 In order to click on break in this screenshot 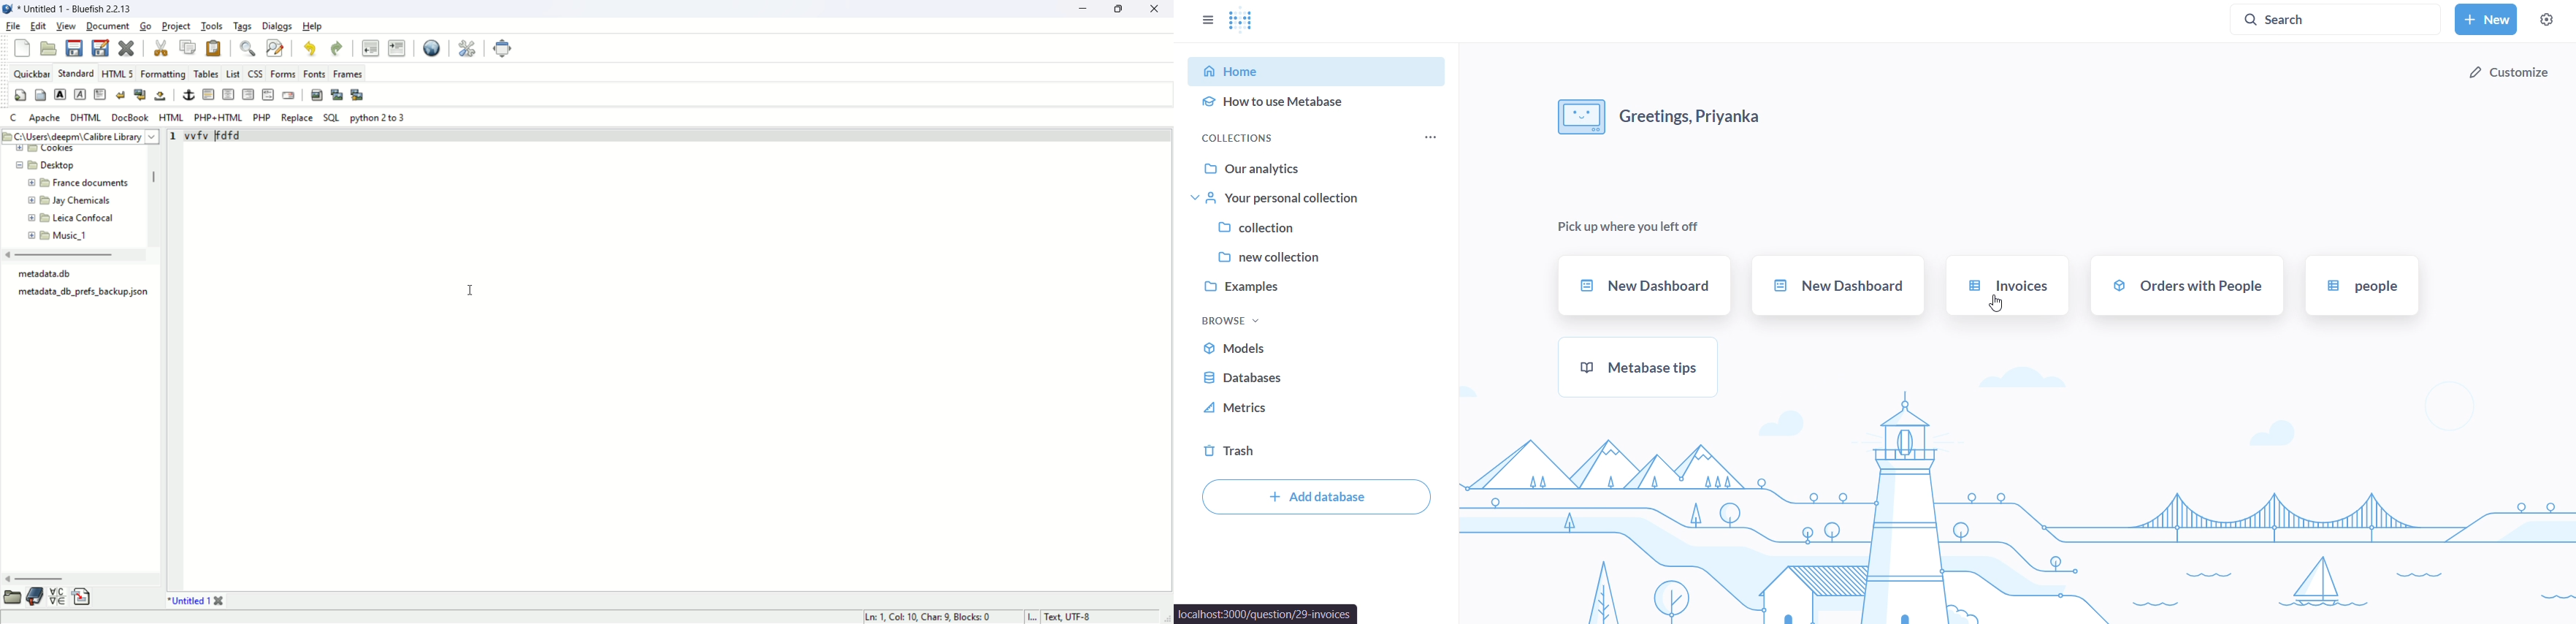, I will do `click(120, 96)`.